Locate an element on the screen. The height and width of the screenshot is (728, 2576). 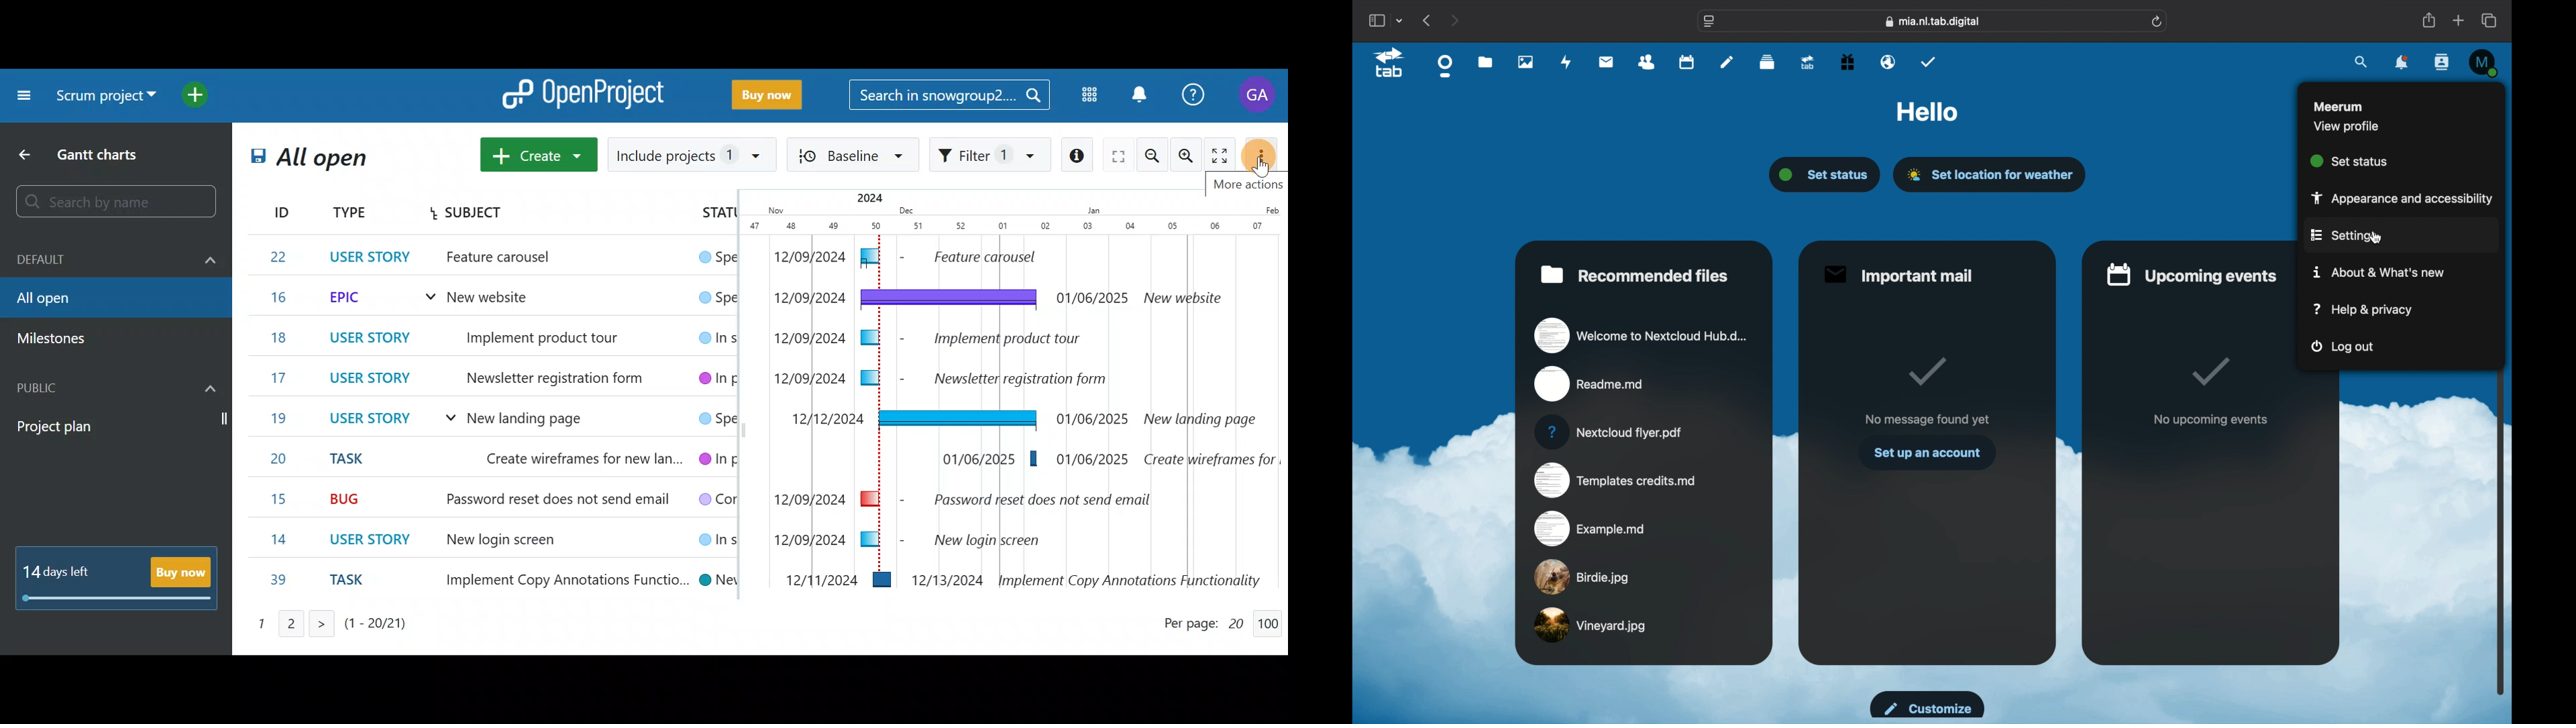
share is located at coordinates (2428, 21).